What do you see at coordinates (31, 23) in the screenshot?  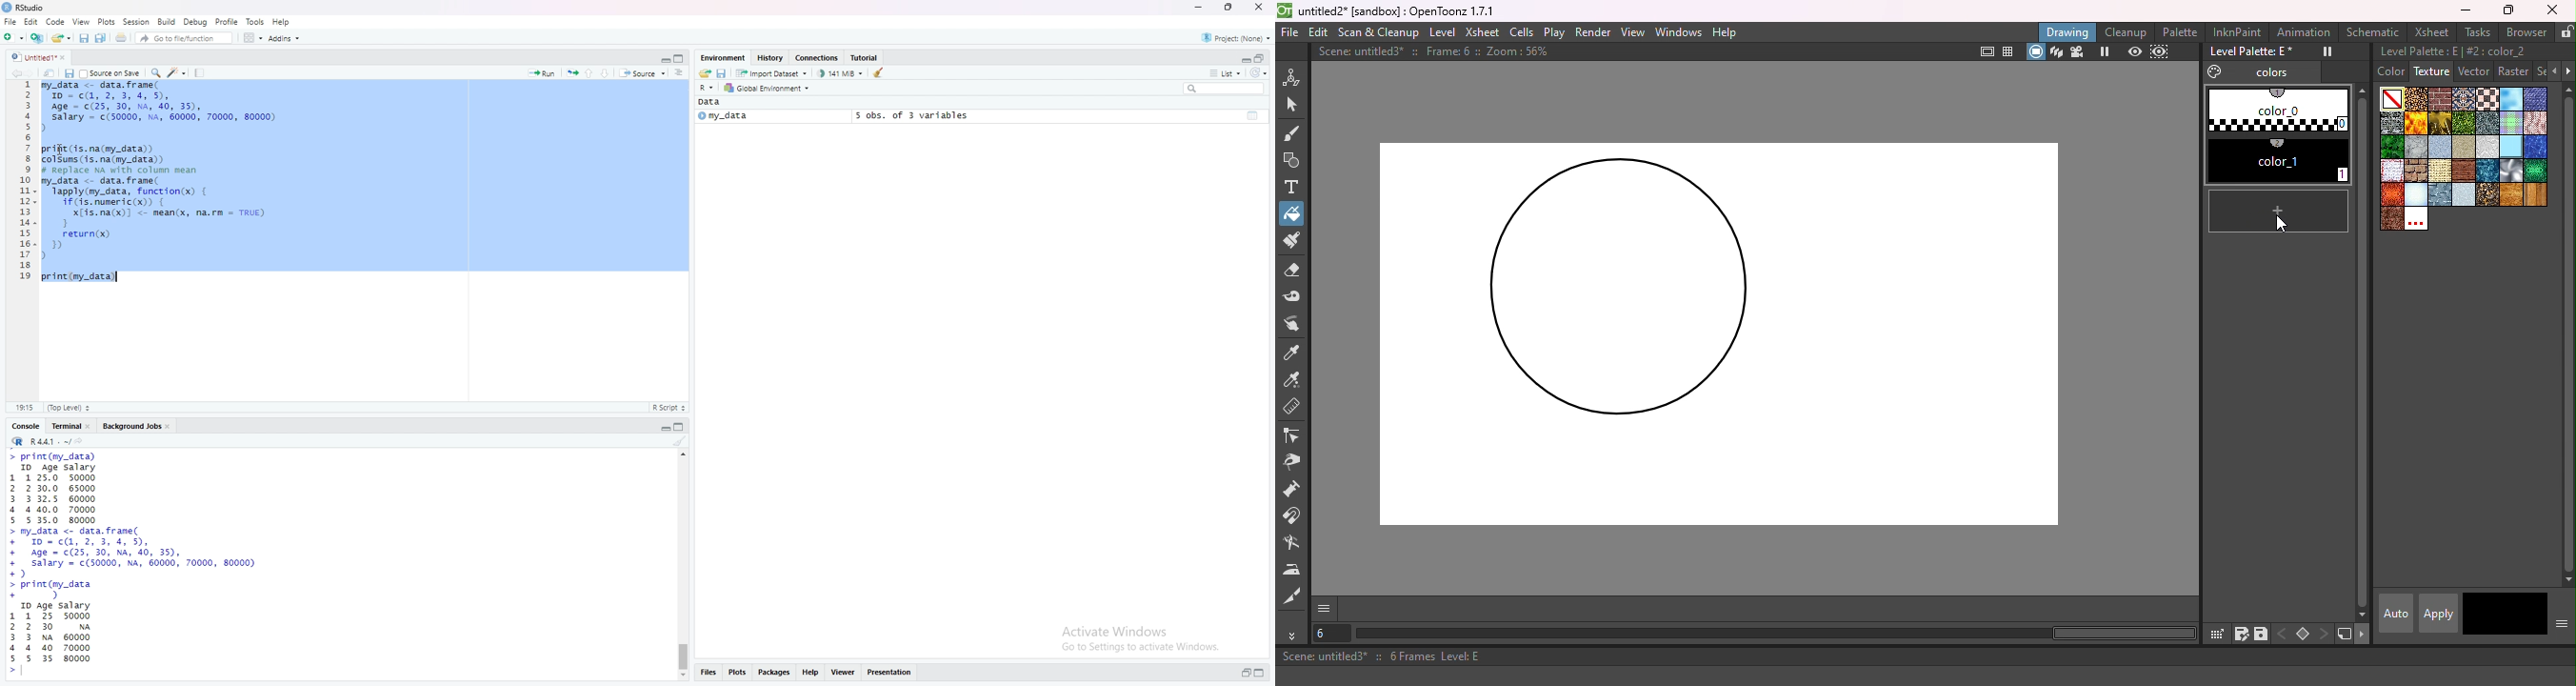 I see `Edit` at bounding box center [31, 23].